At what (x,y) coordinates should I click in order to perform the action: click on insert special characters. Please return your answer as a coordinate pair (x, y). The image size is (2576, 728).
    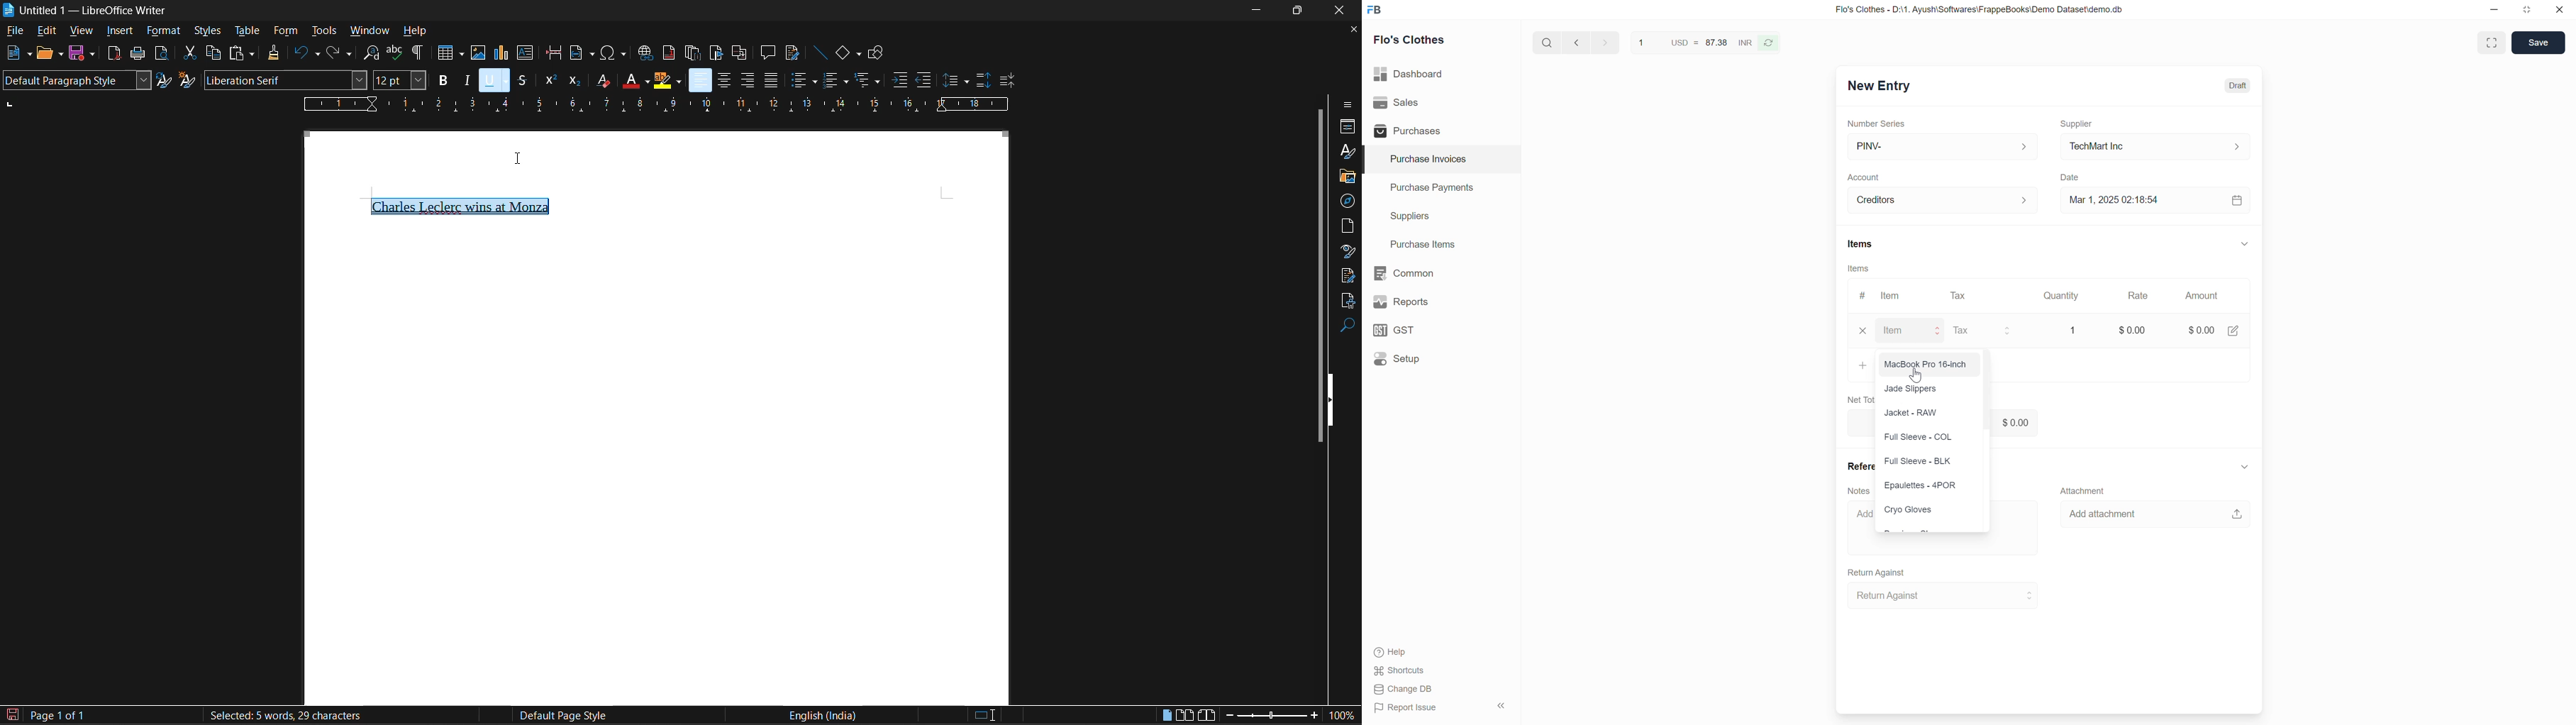
    Looking at the image, I should click on (611, 52).